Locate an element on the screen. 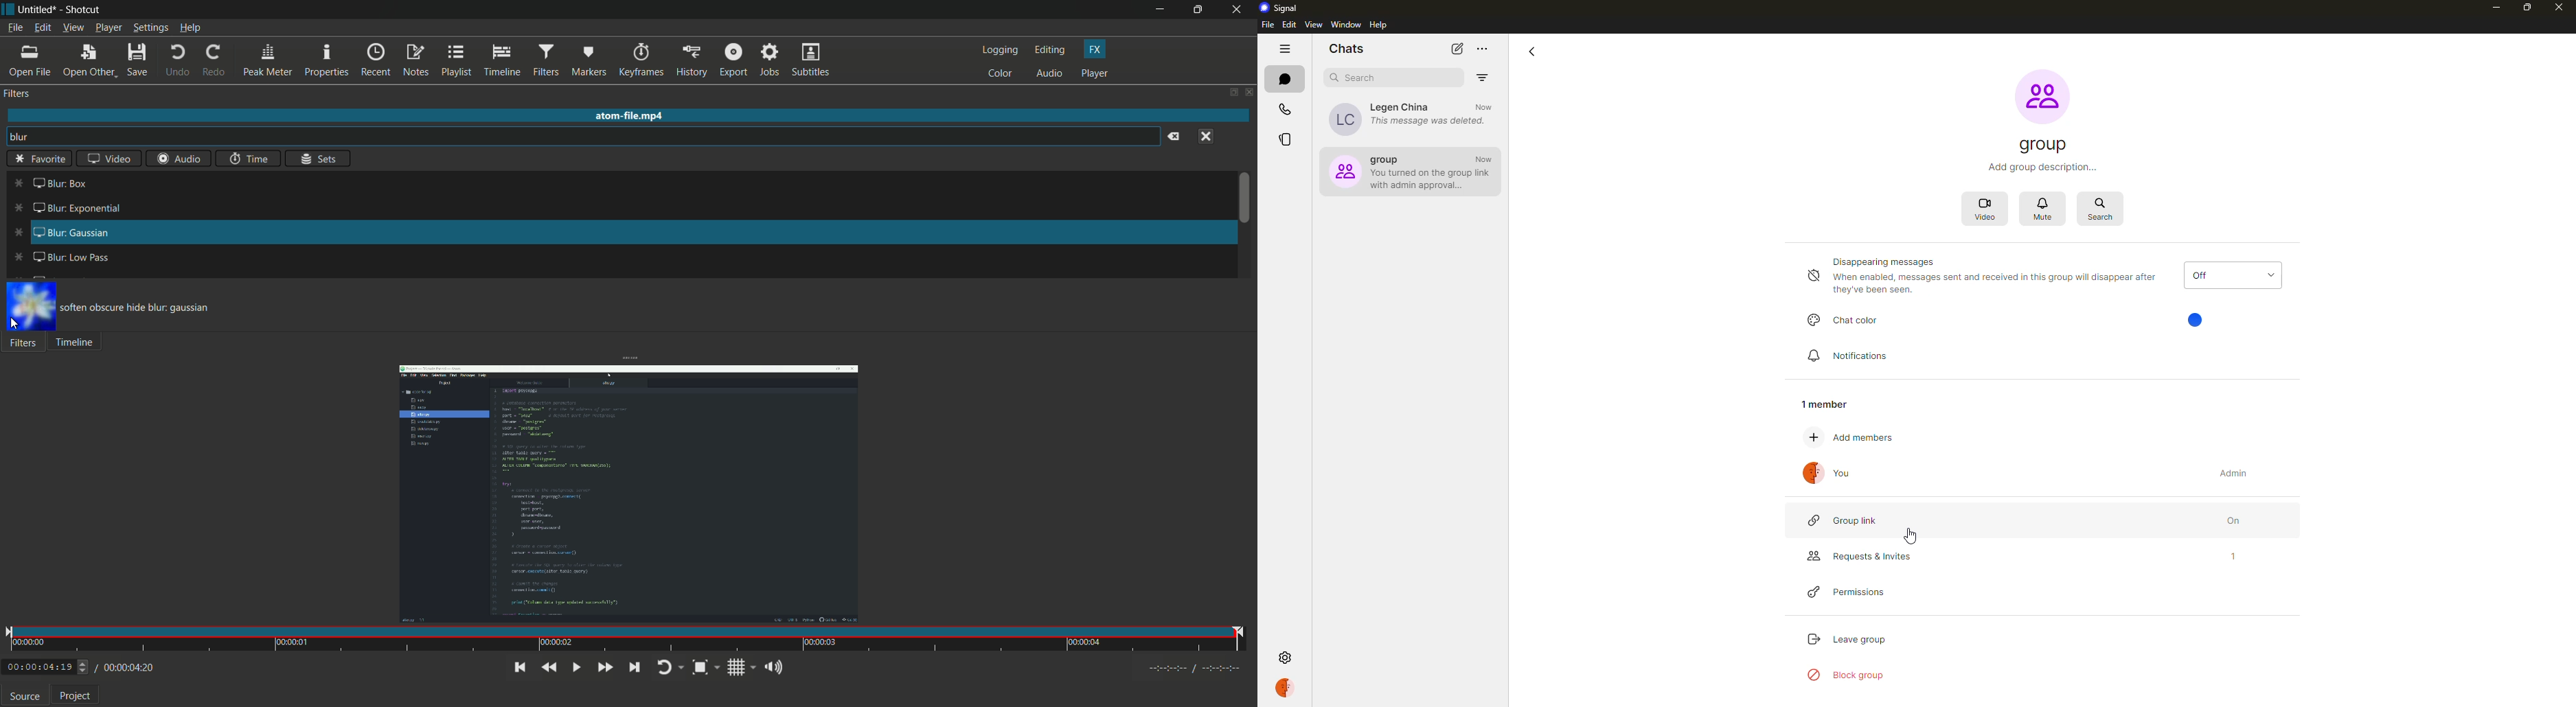 Image resolution: width=2576 pixels, height=728 pixels. logging is located at coordinates (1000, 50).